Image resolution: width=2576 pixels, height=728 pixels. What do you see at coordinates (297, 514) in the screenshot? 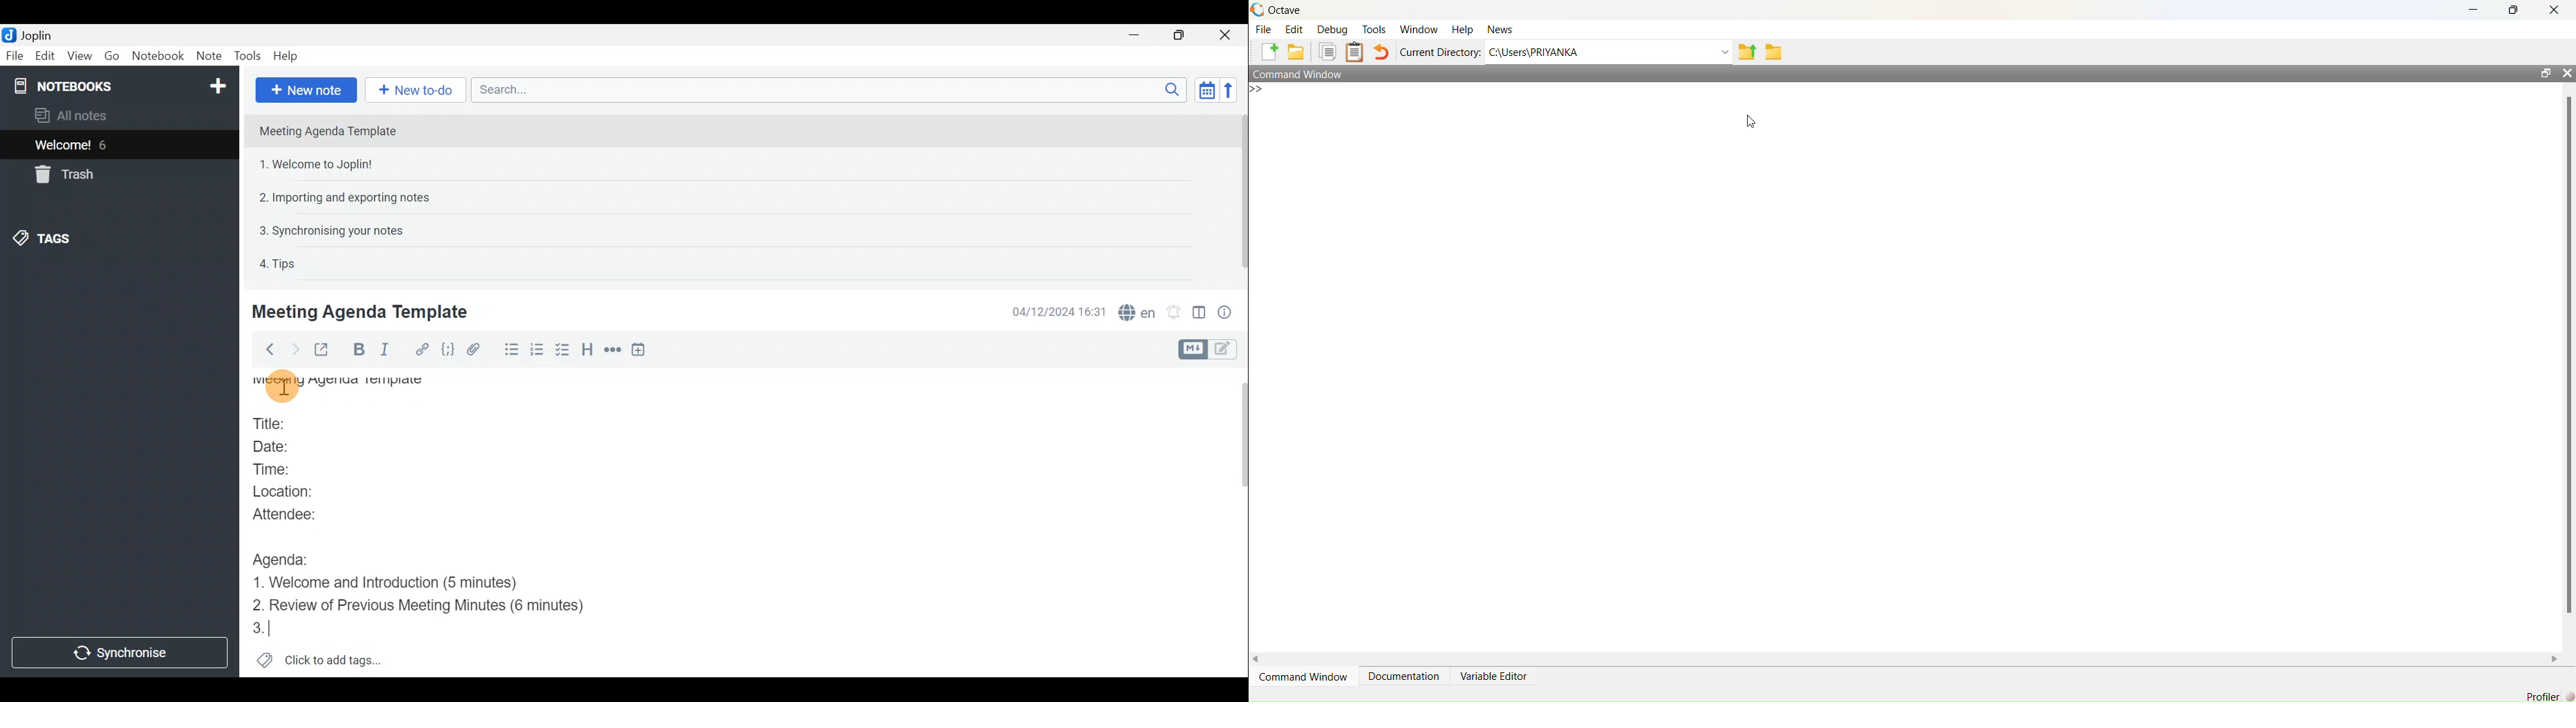
I see `Attendee:` at bounding box center [297, 514].